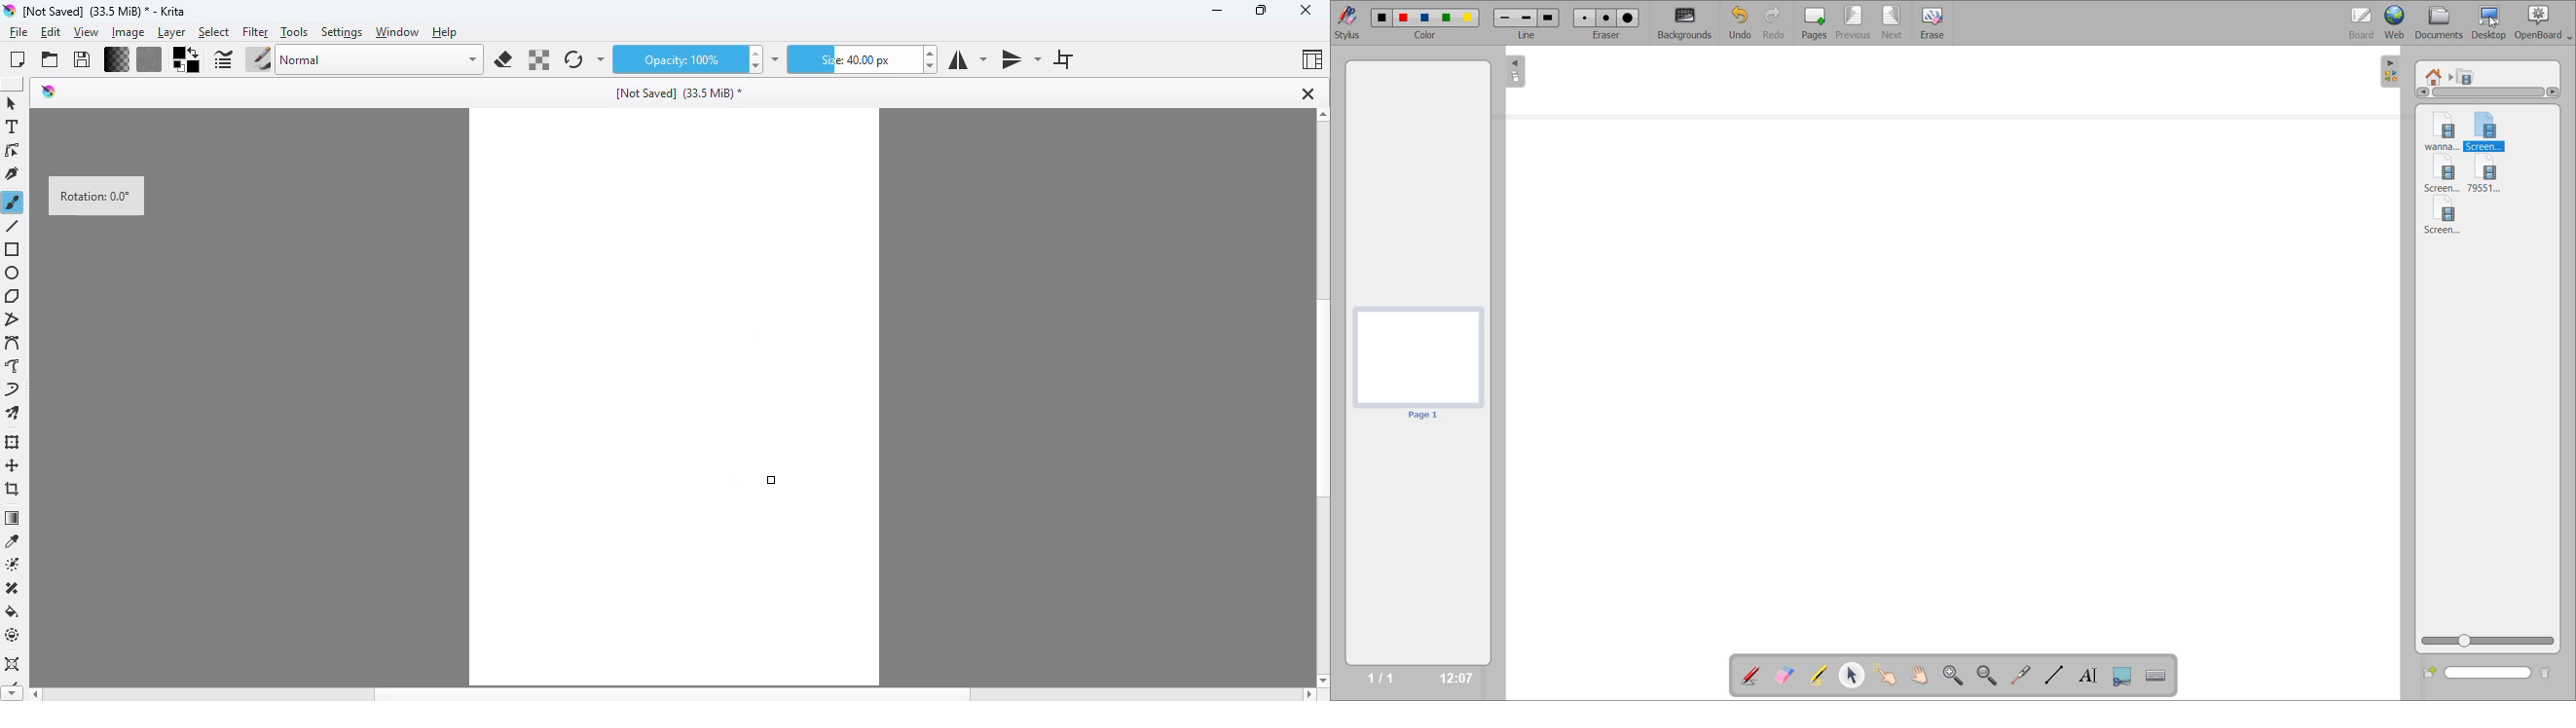 This screenshot has height=728, width=2576. Describe the element at coordinates (382, 60) in the screenshot. I see `blending mode` at that location.